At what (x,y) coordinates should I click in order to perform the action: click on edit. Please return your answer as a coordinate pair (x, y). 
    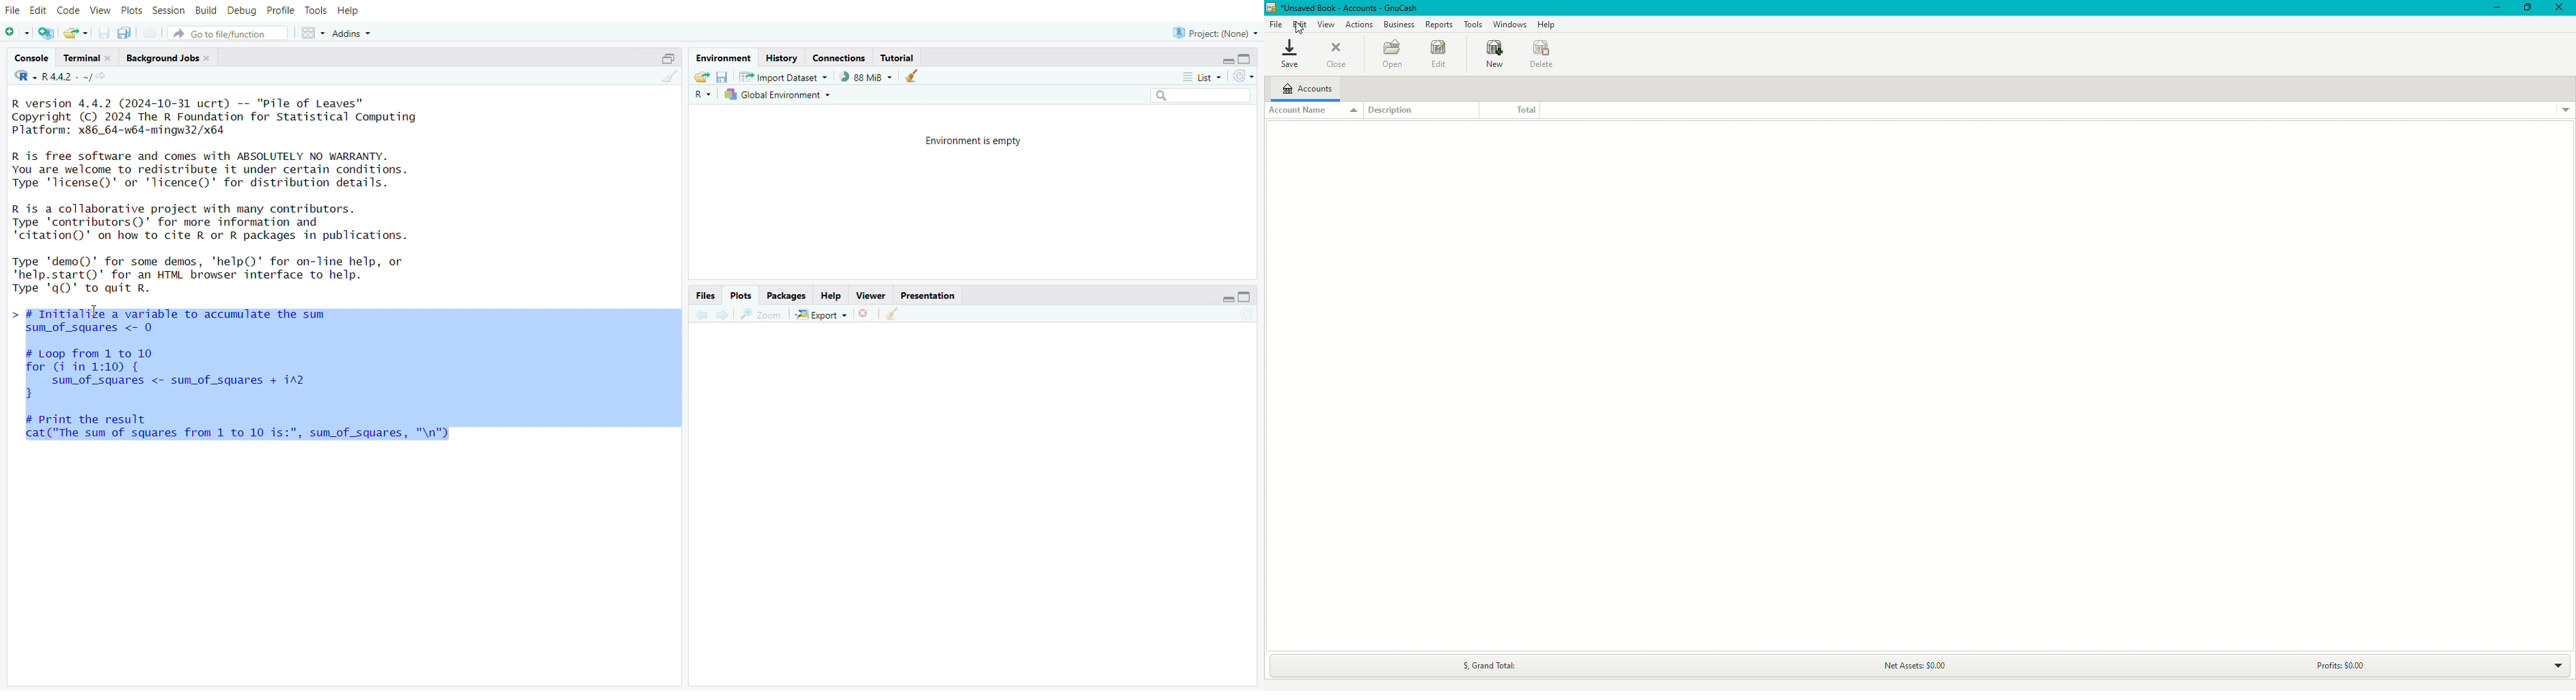
    Looking at the image, I should click on (39, 10).